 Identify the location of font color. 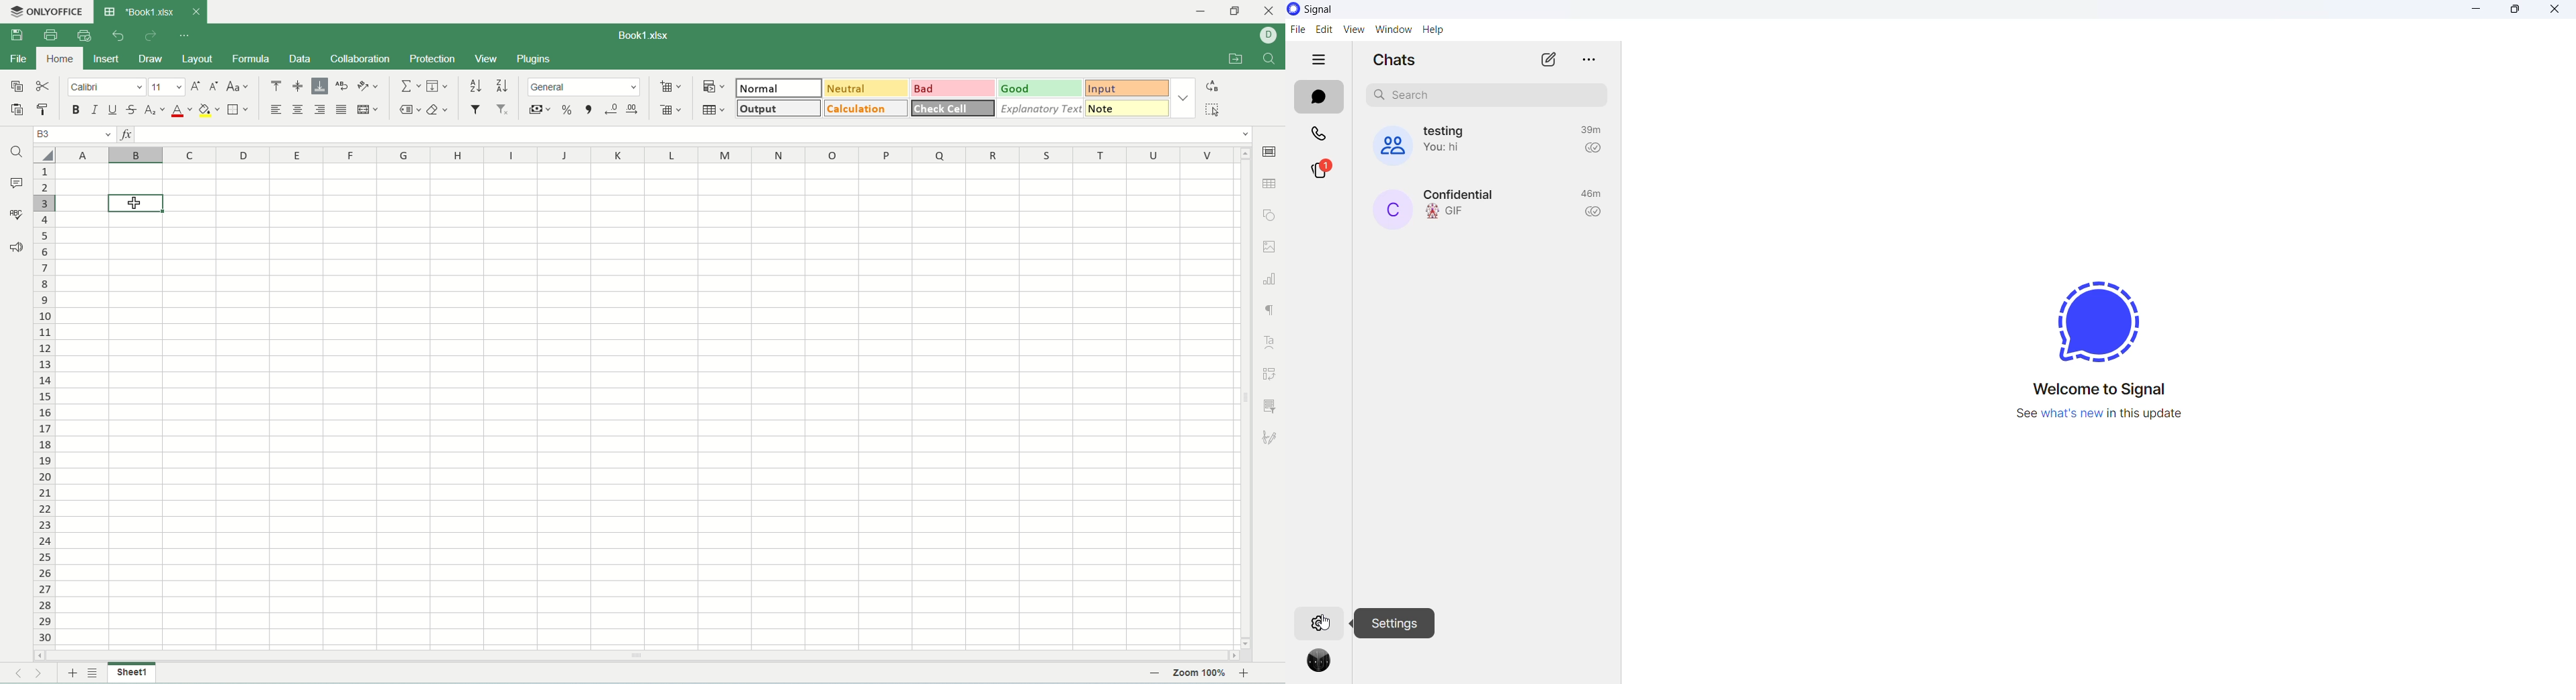
(182, 110).